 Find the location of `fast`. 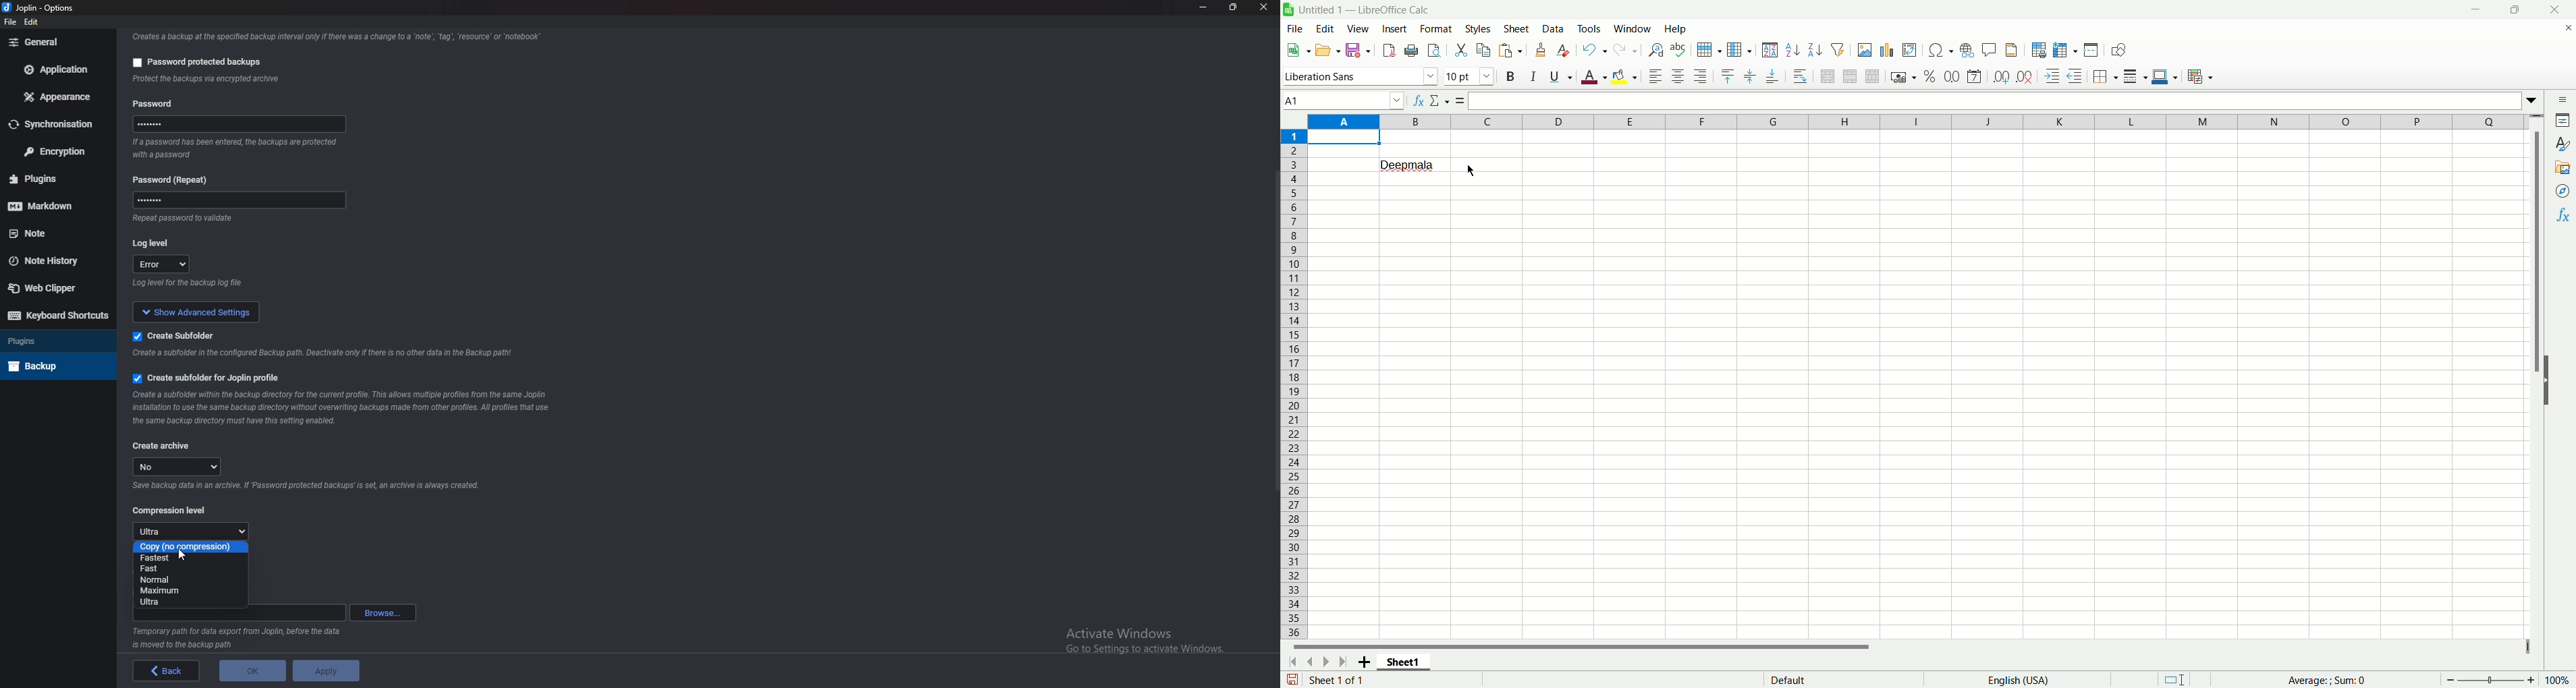

fast is located at coordinates (190, 569).